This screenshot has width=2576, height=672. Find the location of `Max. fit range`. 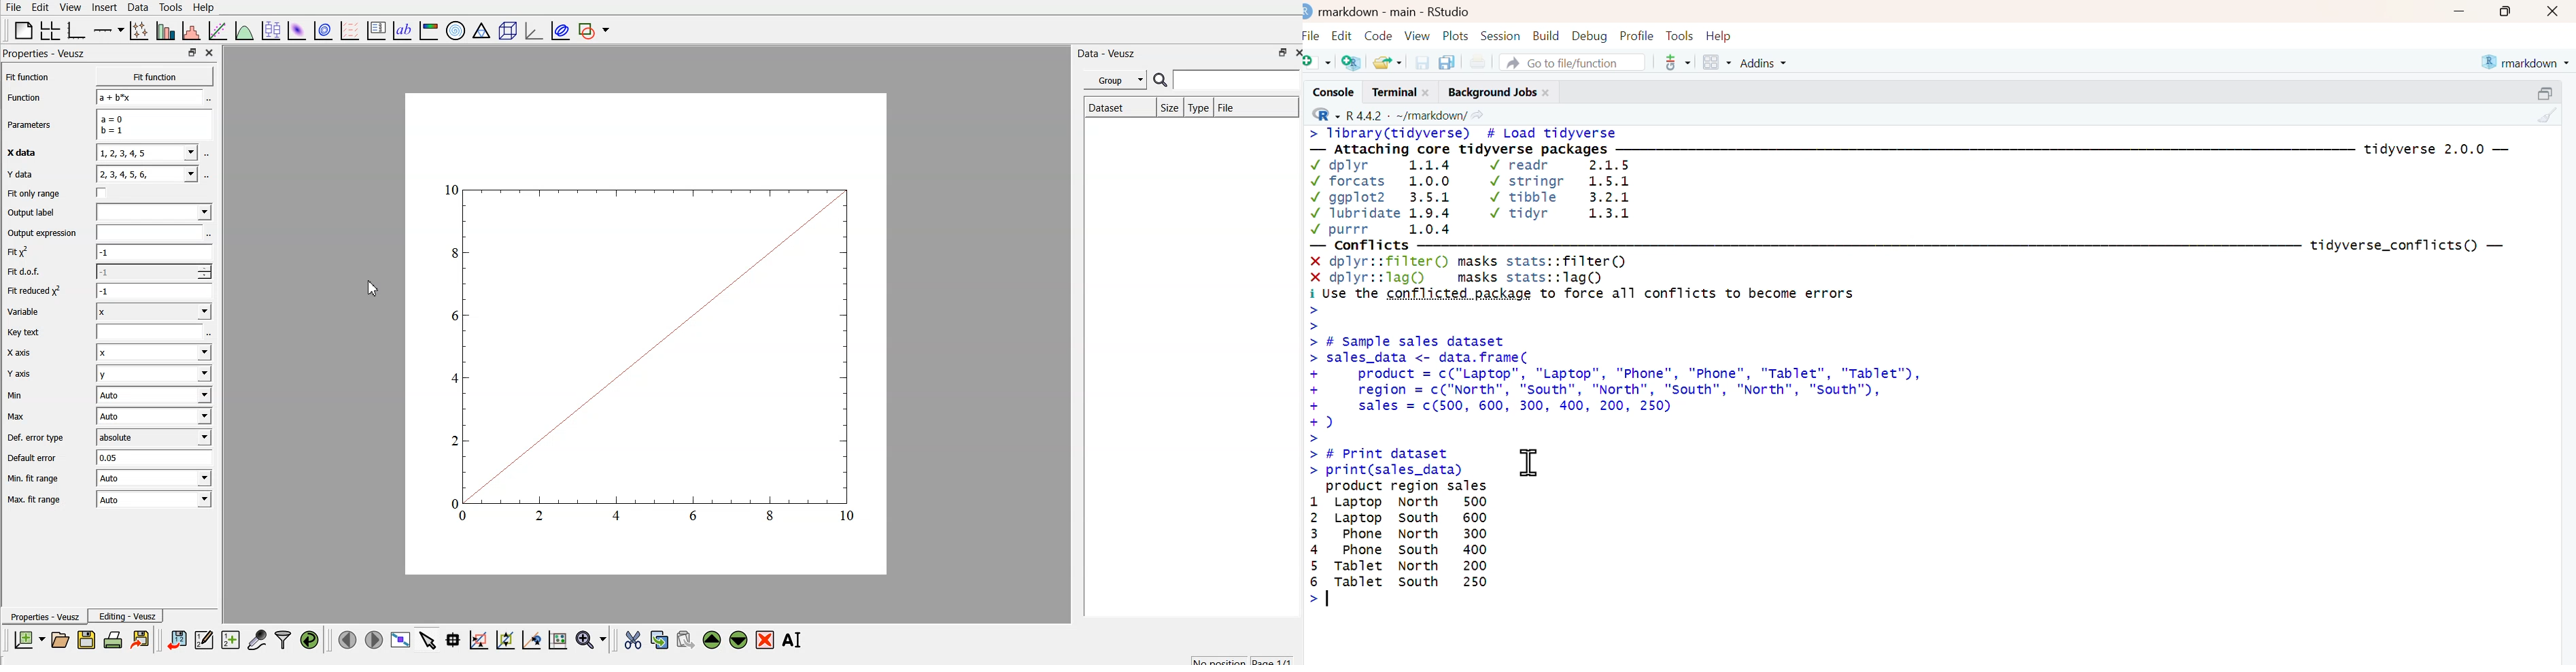

Max. fit range is located at coordinates (35, 500).